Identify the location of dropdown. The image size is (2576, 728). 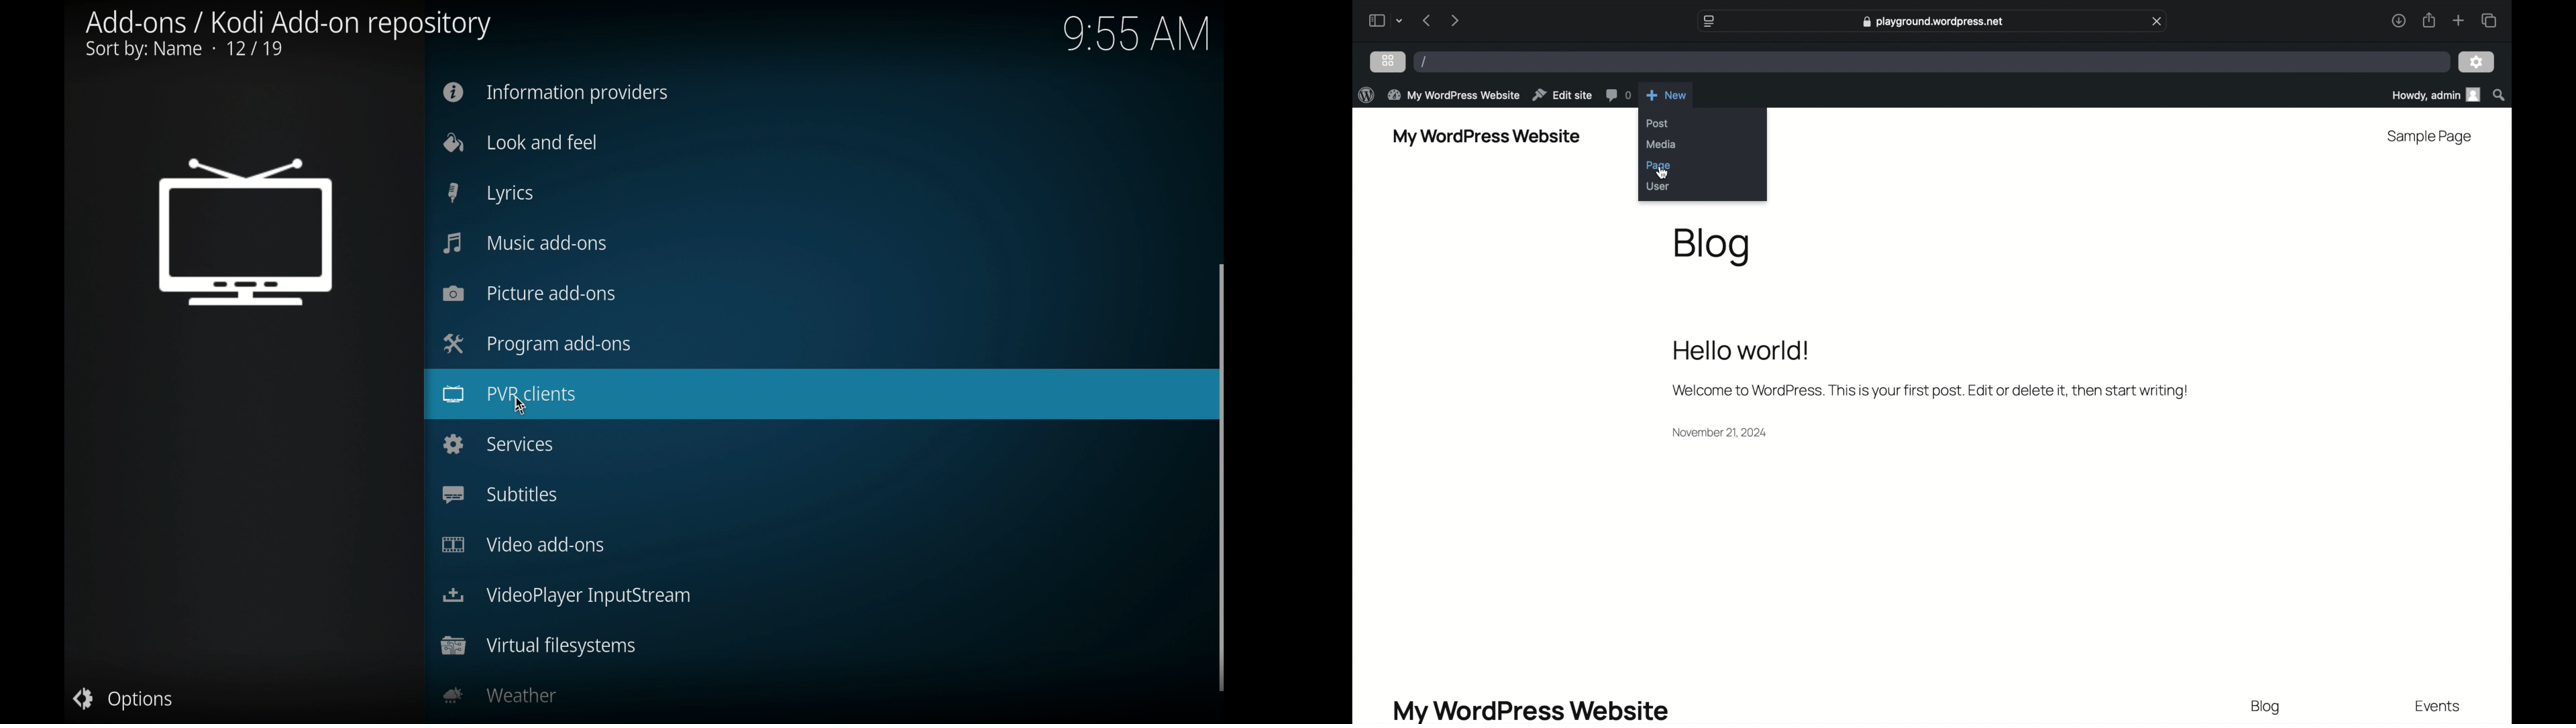
(1399, 20).